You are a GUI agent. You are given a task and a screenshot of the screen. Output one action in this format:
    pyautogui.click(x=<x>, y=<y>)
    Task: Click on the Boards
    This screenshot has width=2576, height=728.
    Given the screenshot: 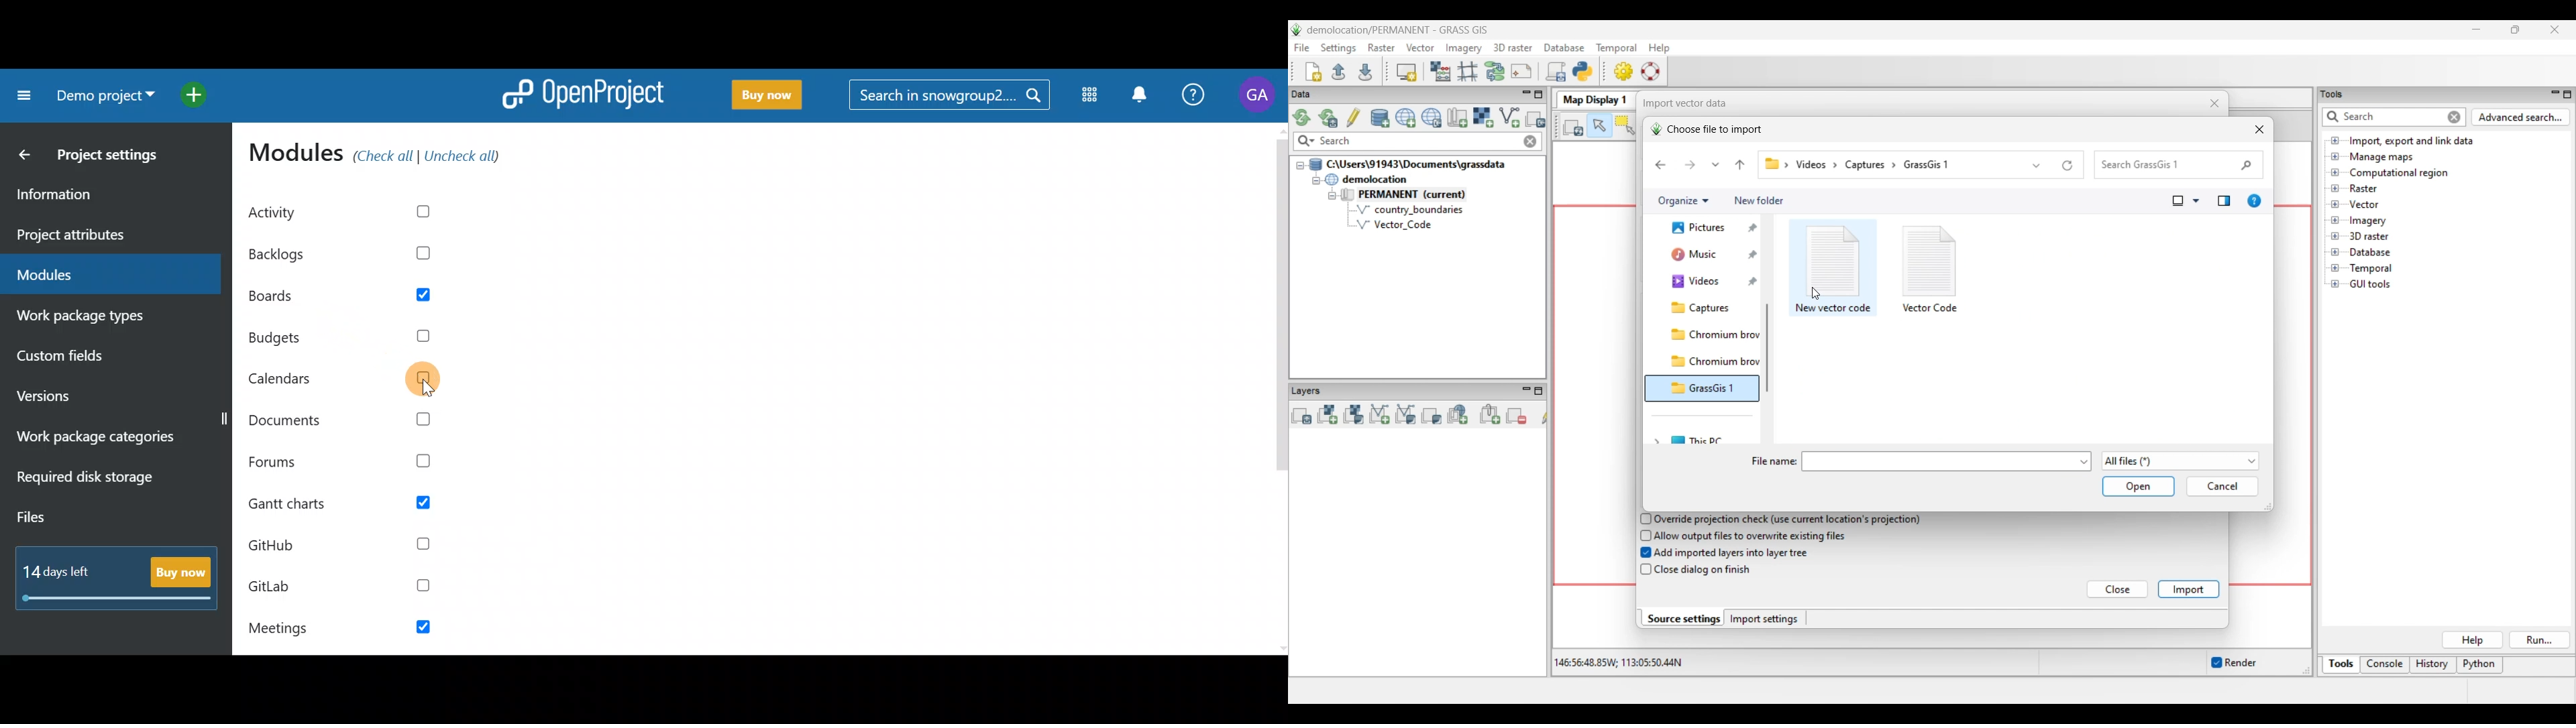 What is the action you would take?
    pyautogui.click(x=350, y=298)
    